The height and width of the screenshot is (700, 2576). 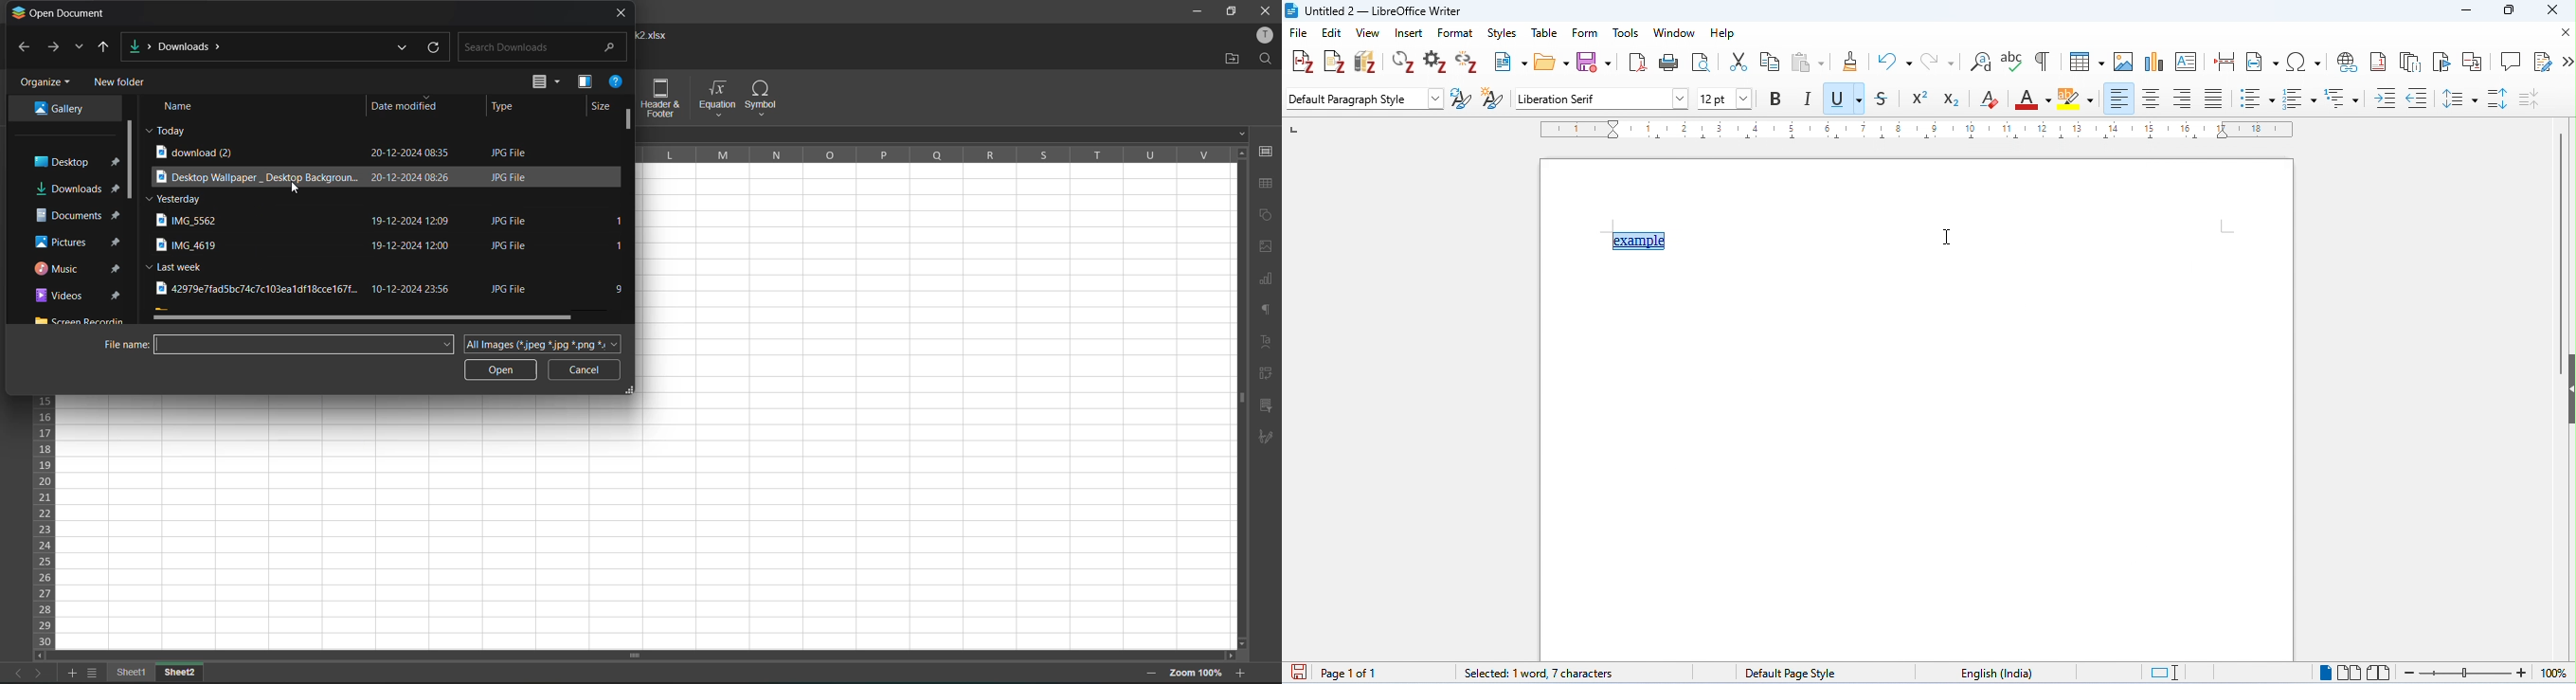 What do you see at coordinates (1644, 242) in the screenshot?
I see `text with hyperlink appeared` at bounding box center [1644, 242].